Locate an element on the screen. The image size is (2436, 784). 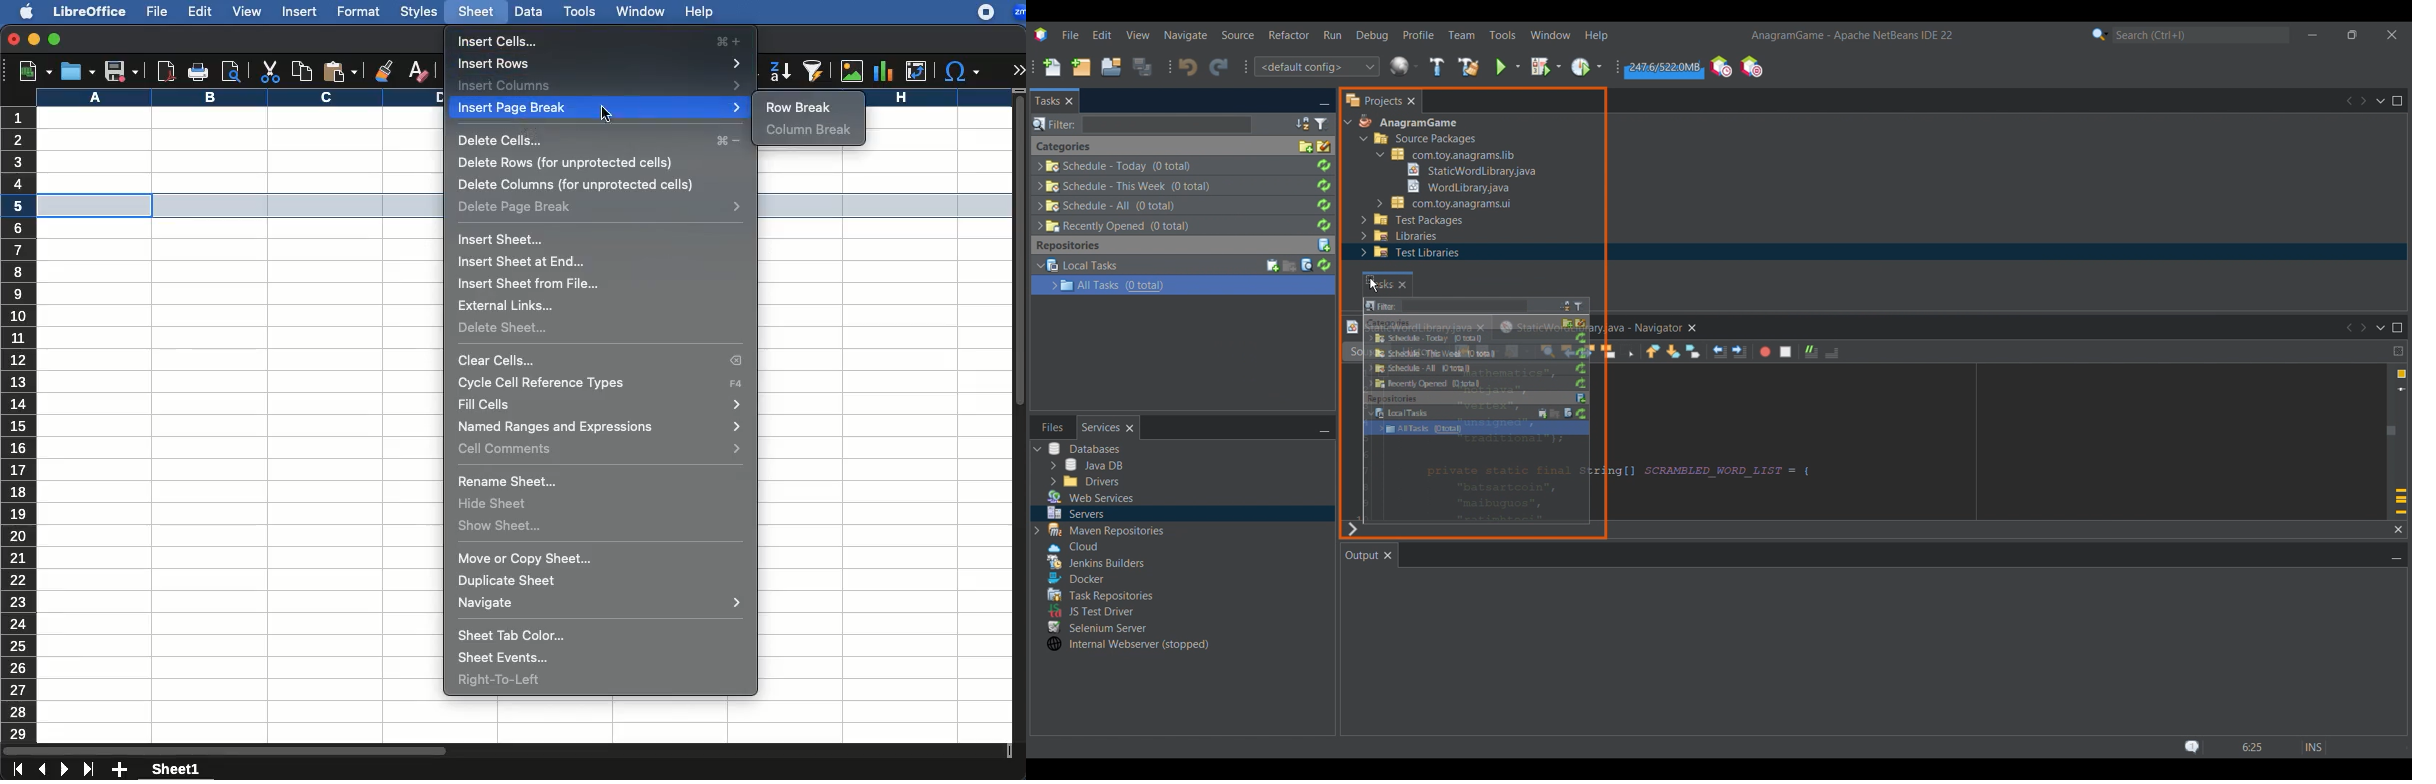
insert page break is located at coordinates (523, 110).